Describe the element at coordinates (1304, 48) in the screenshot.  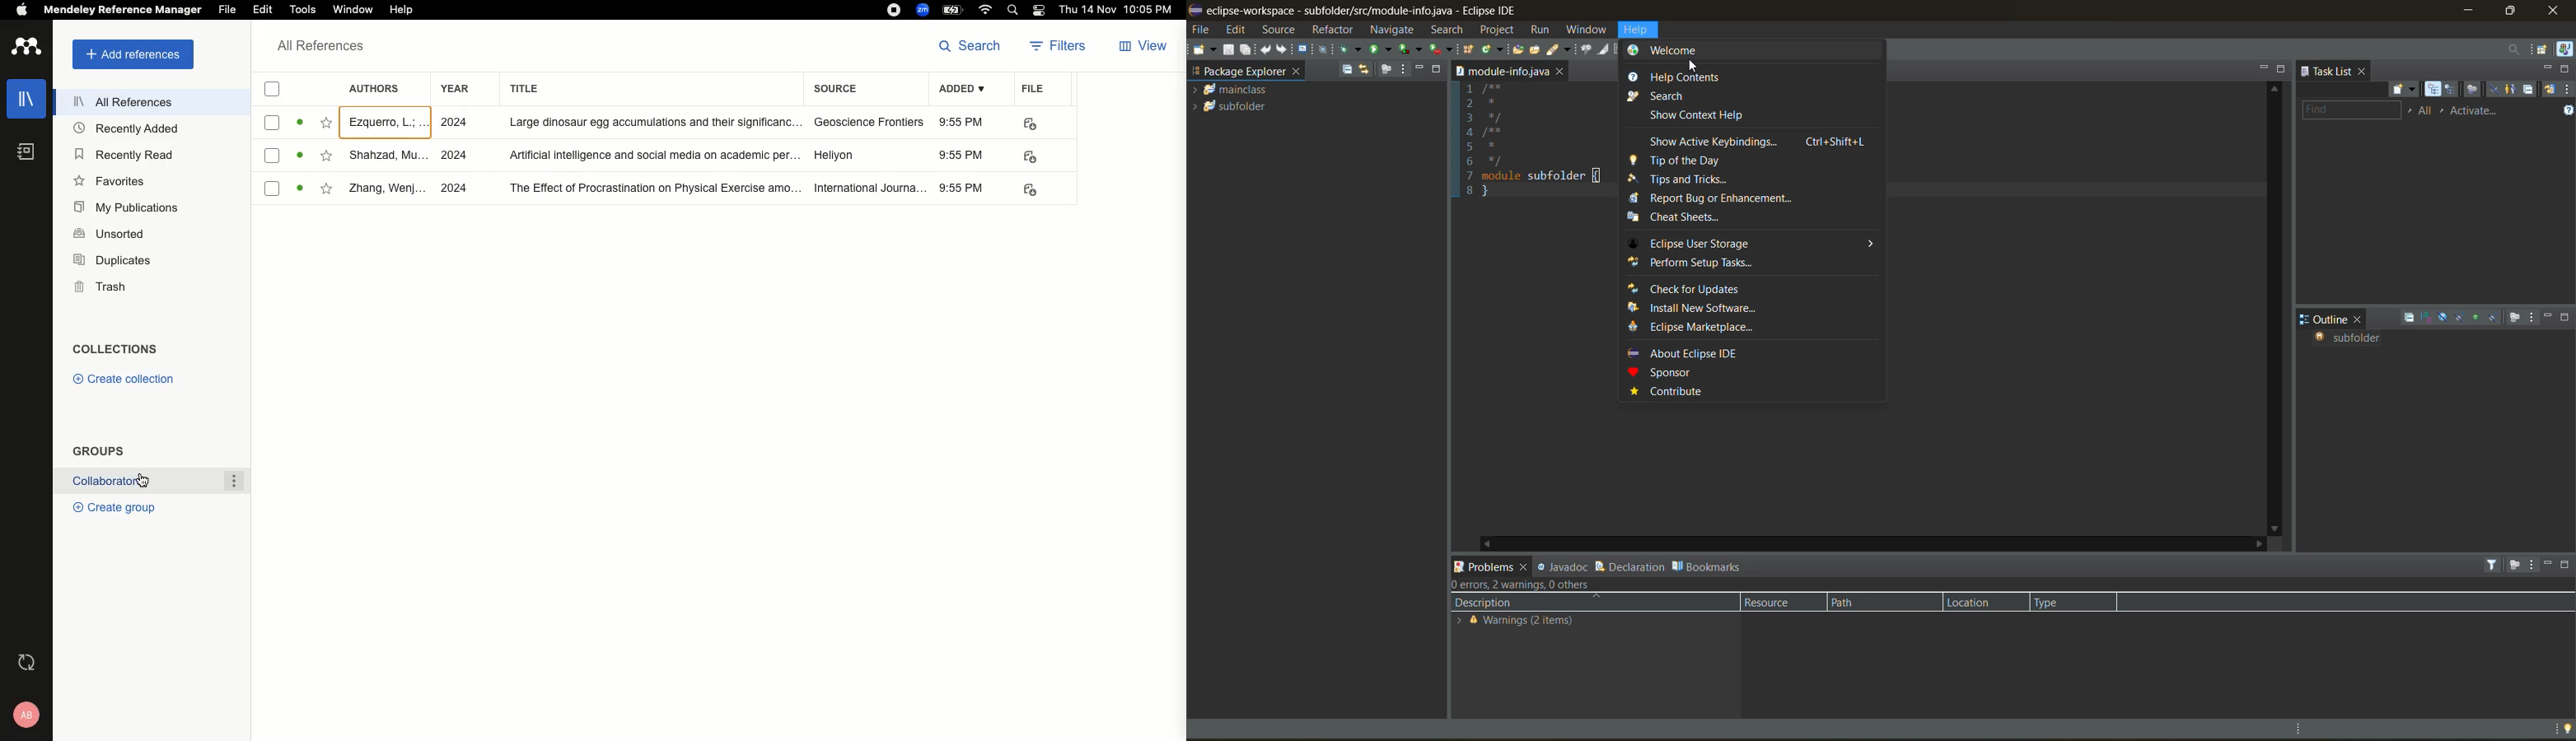
I see `open a terminal` at that location.